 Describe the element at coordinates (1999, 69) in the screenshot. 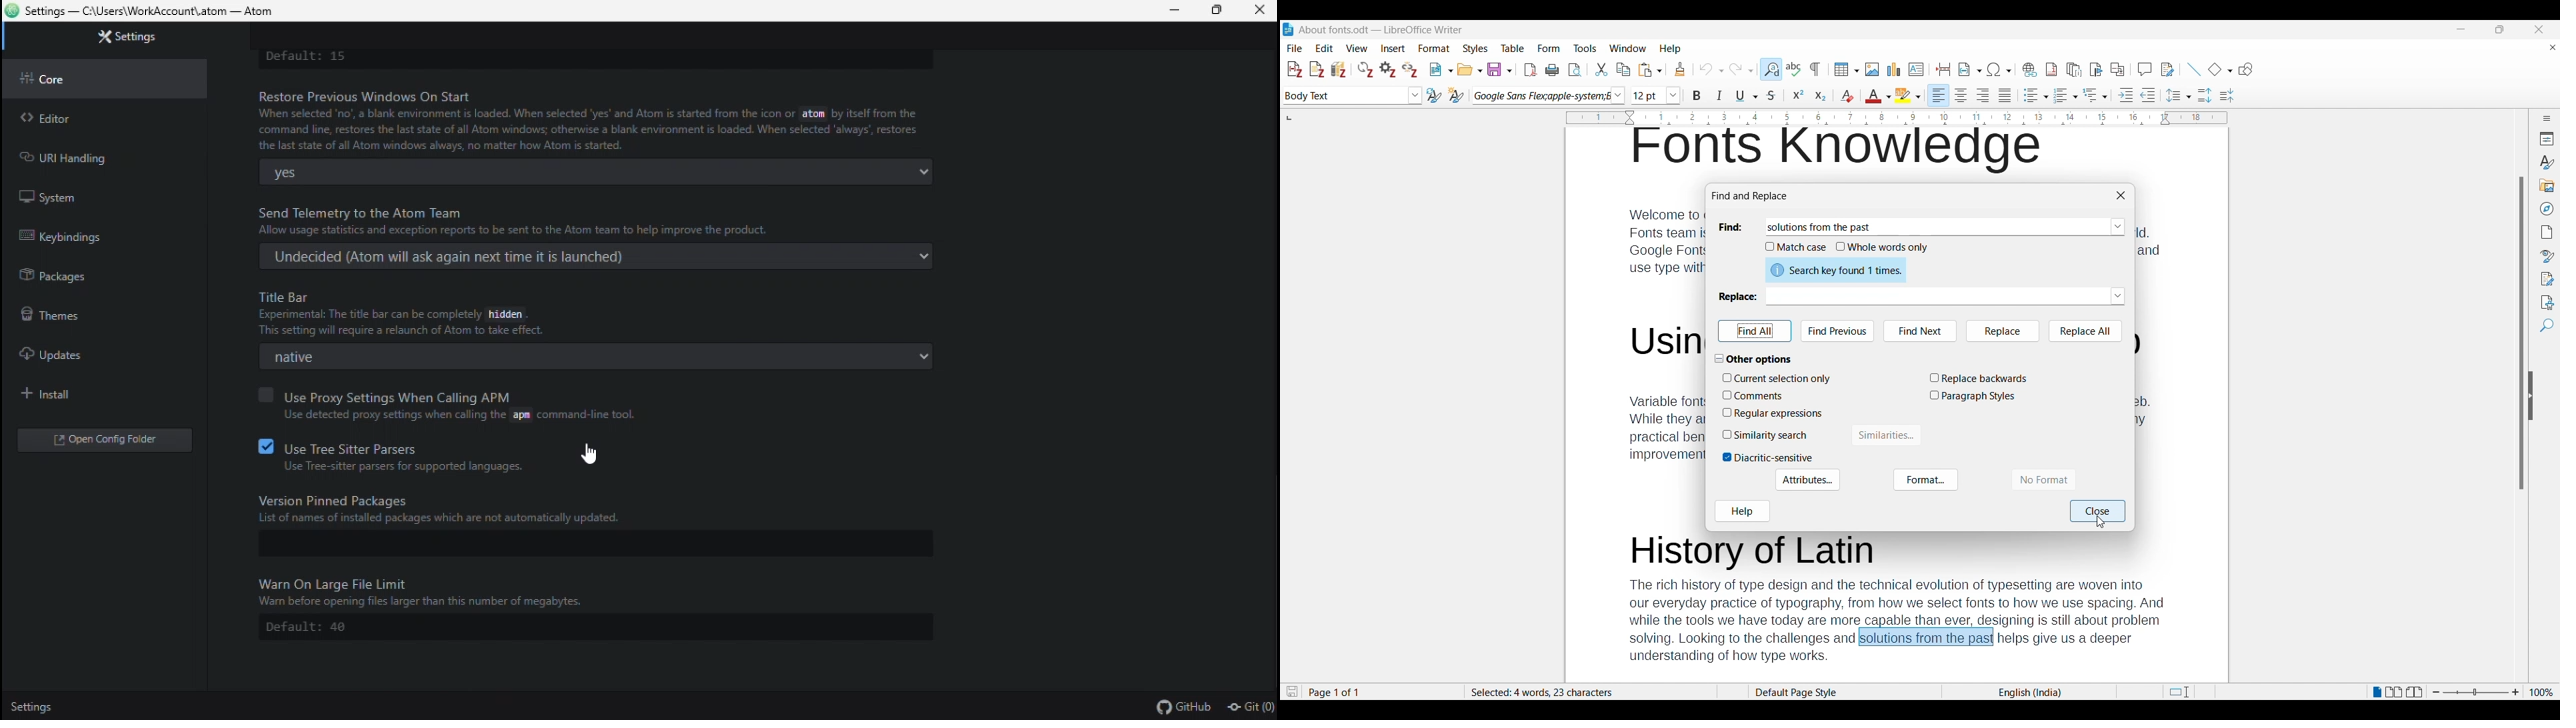

I see `Special character options and current selection` at that location.